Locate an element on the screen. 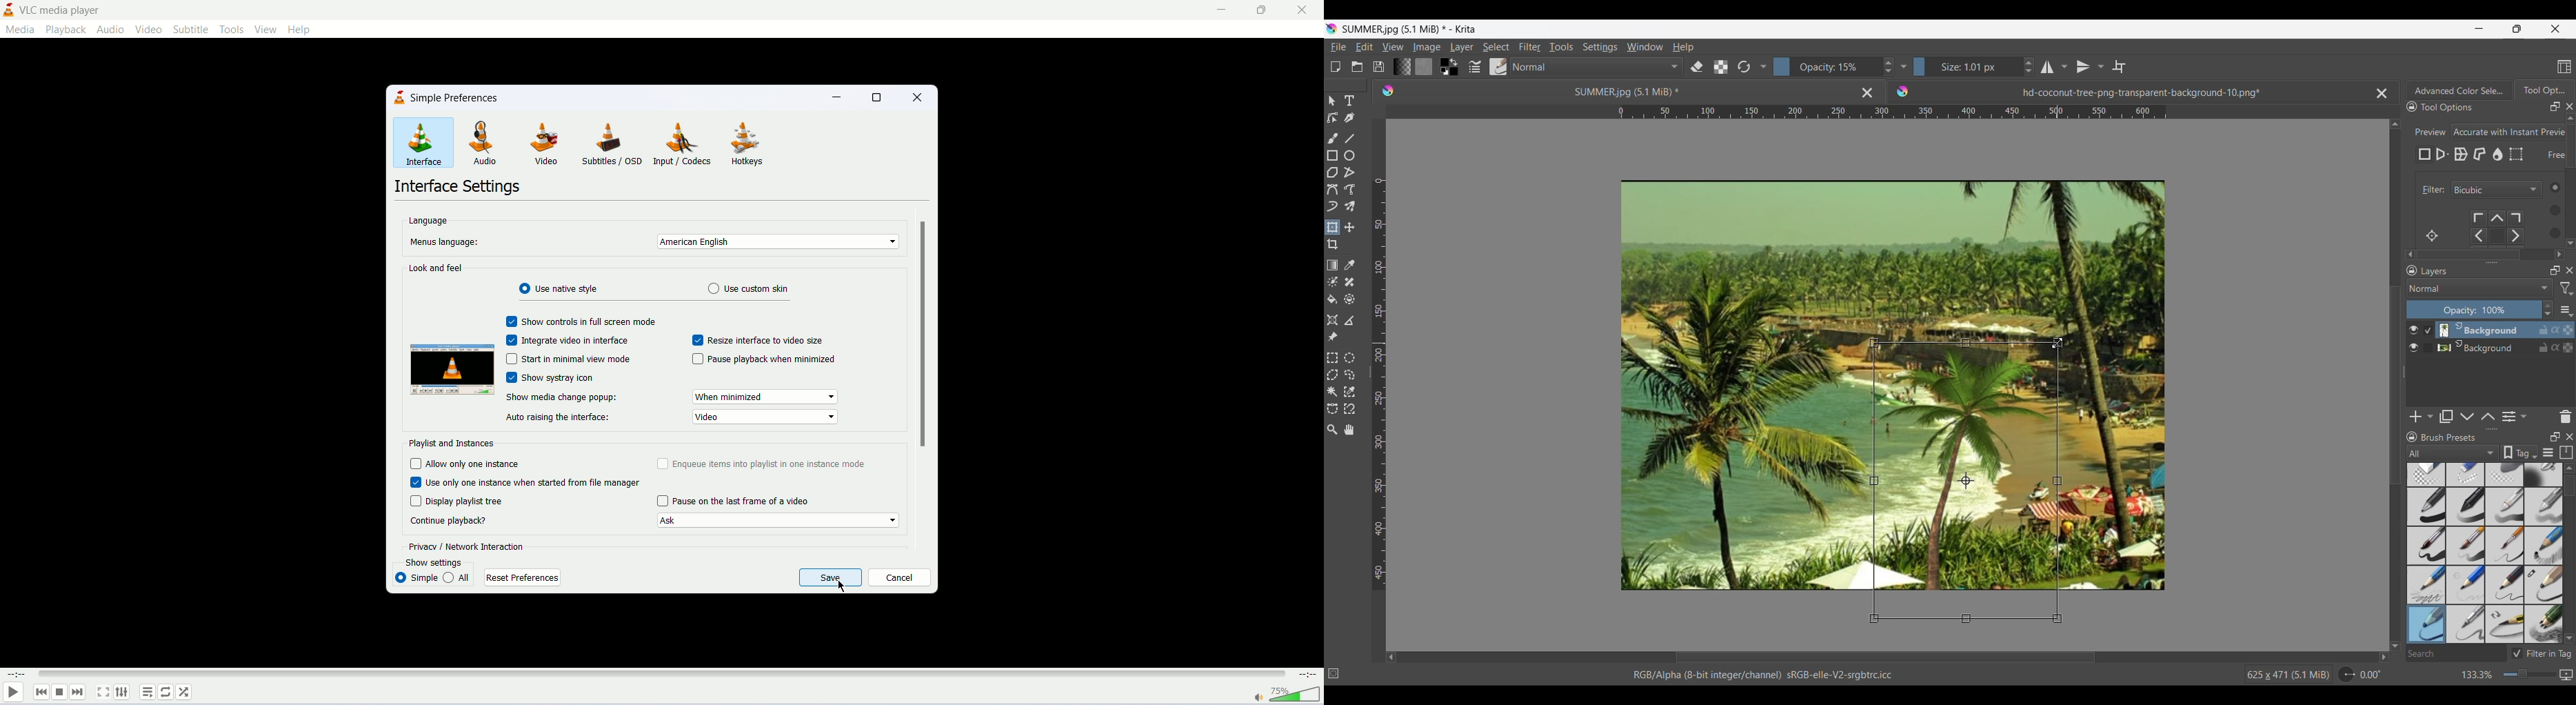  Transform tool is located at coordinates (1332, 227).